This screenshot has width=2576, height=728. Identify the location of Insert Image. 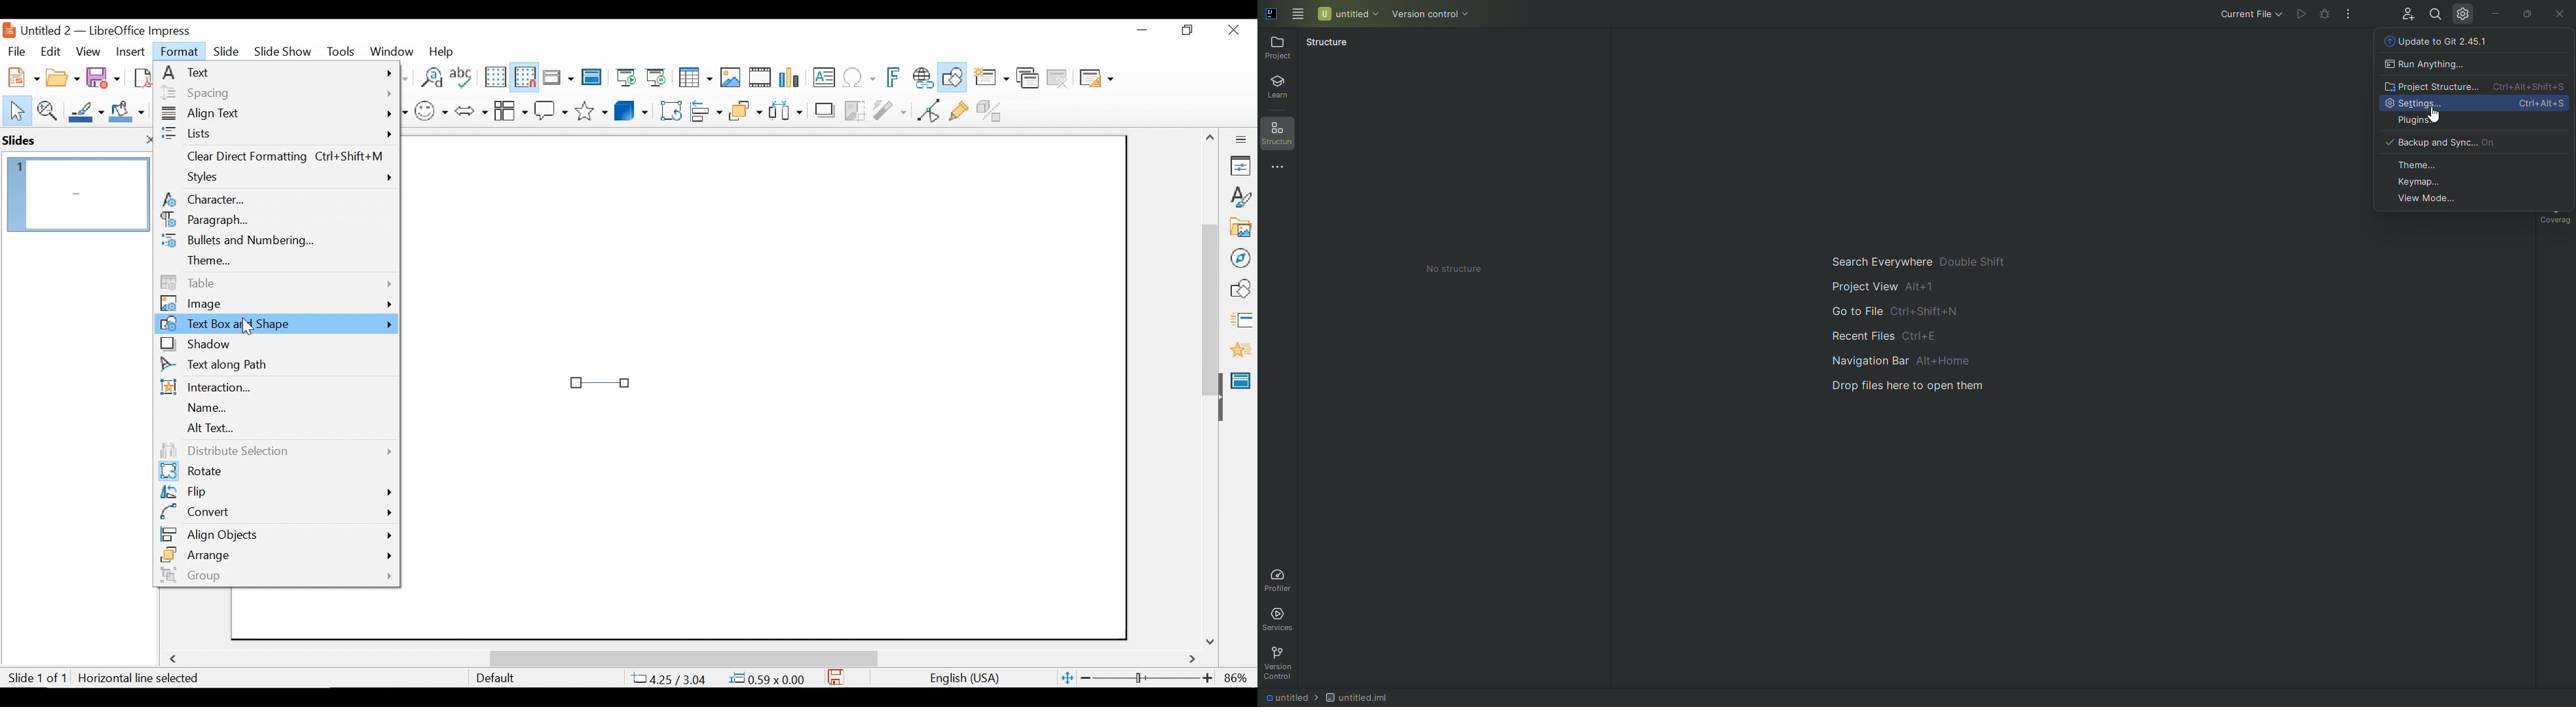
(730, 78).